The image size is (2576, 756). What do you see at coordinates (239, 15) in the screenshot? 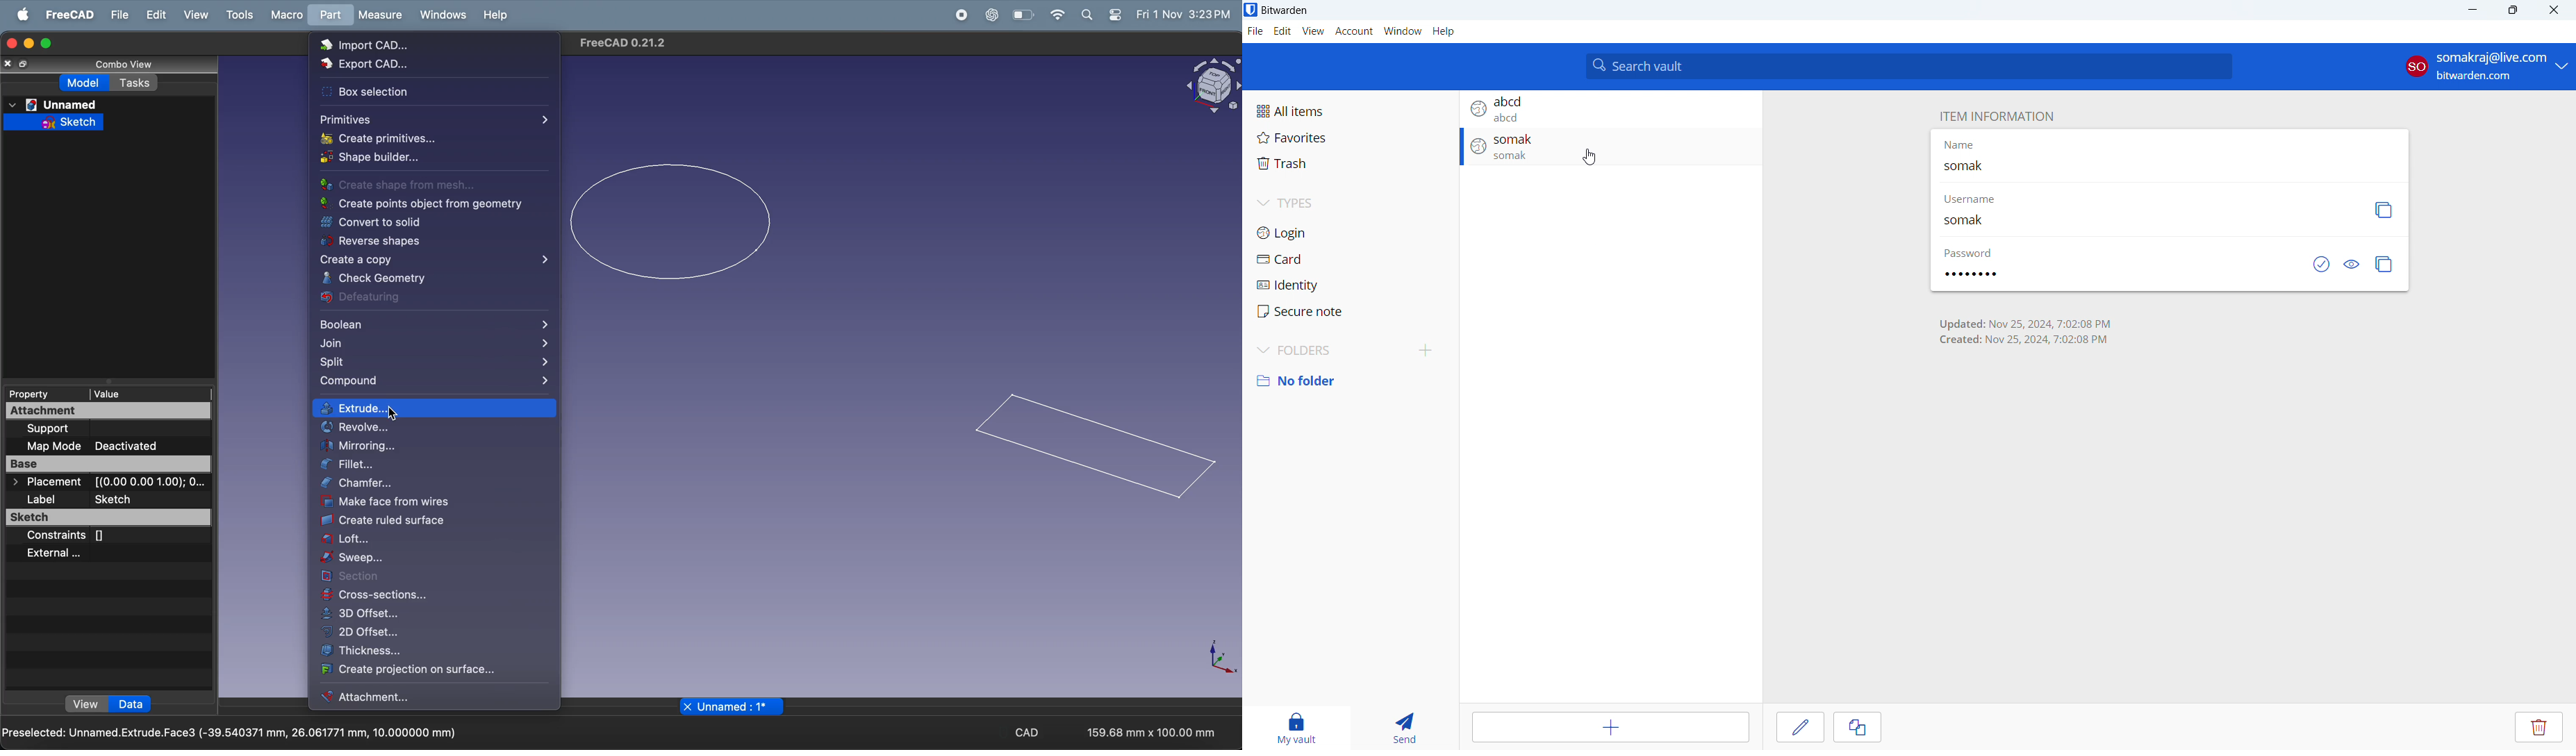
I see `Tools` at bounding box center [239, 15].